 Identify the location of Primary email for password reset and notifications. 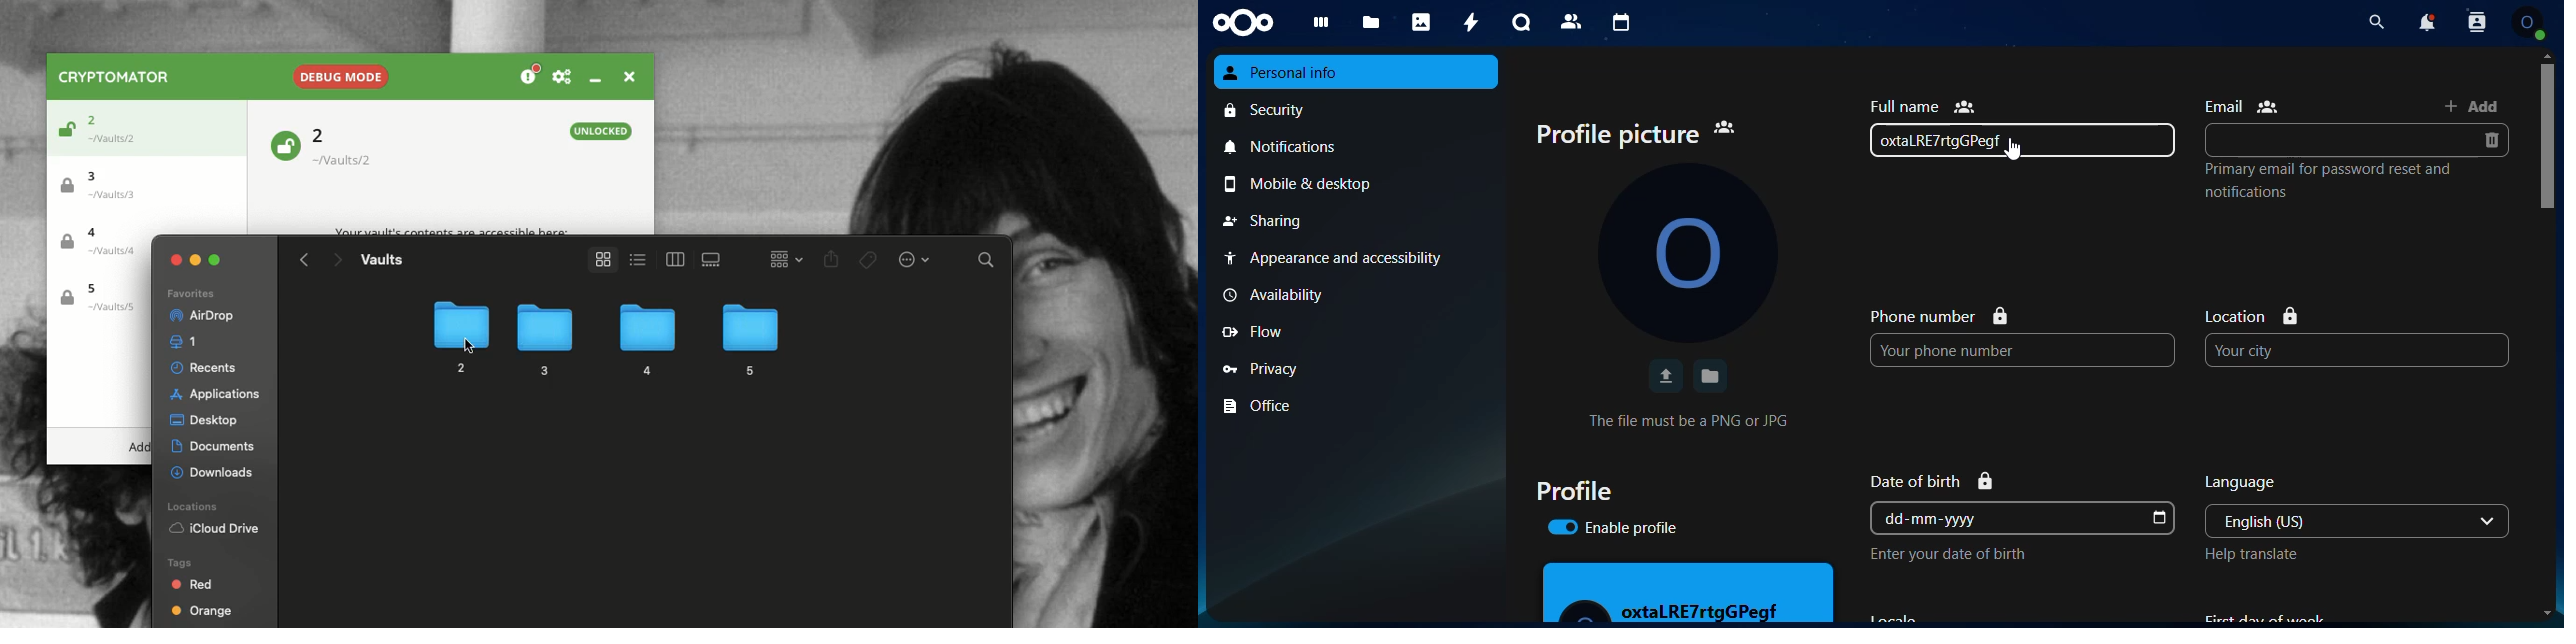
(2328, 180).